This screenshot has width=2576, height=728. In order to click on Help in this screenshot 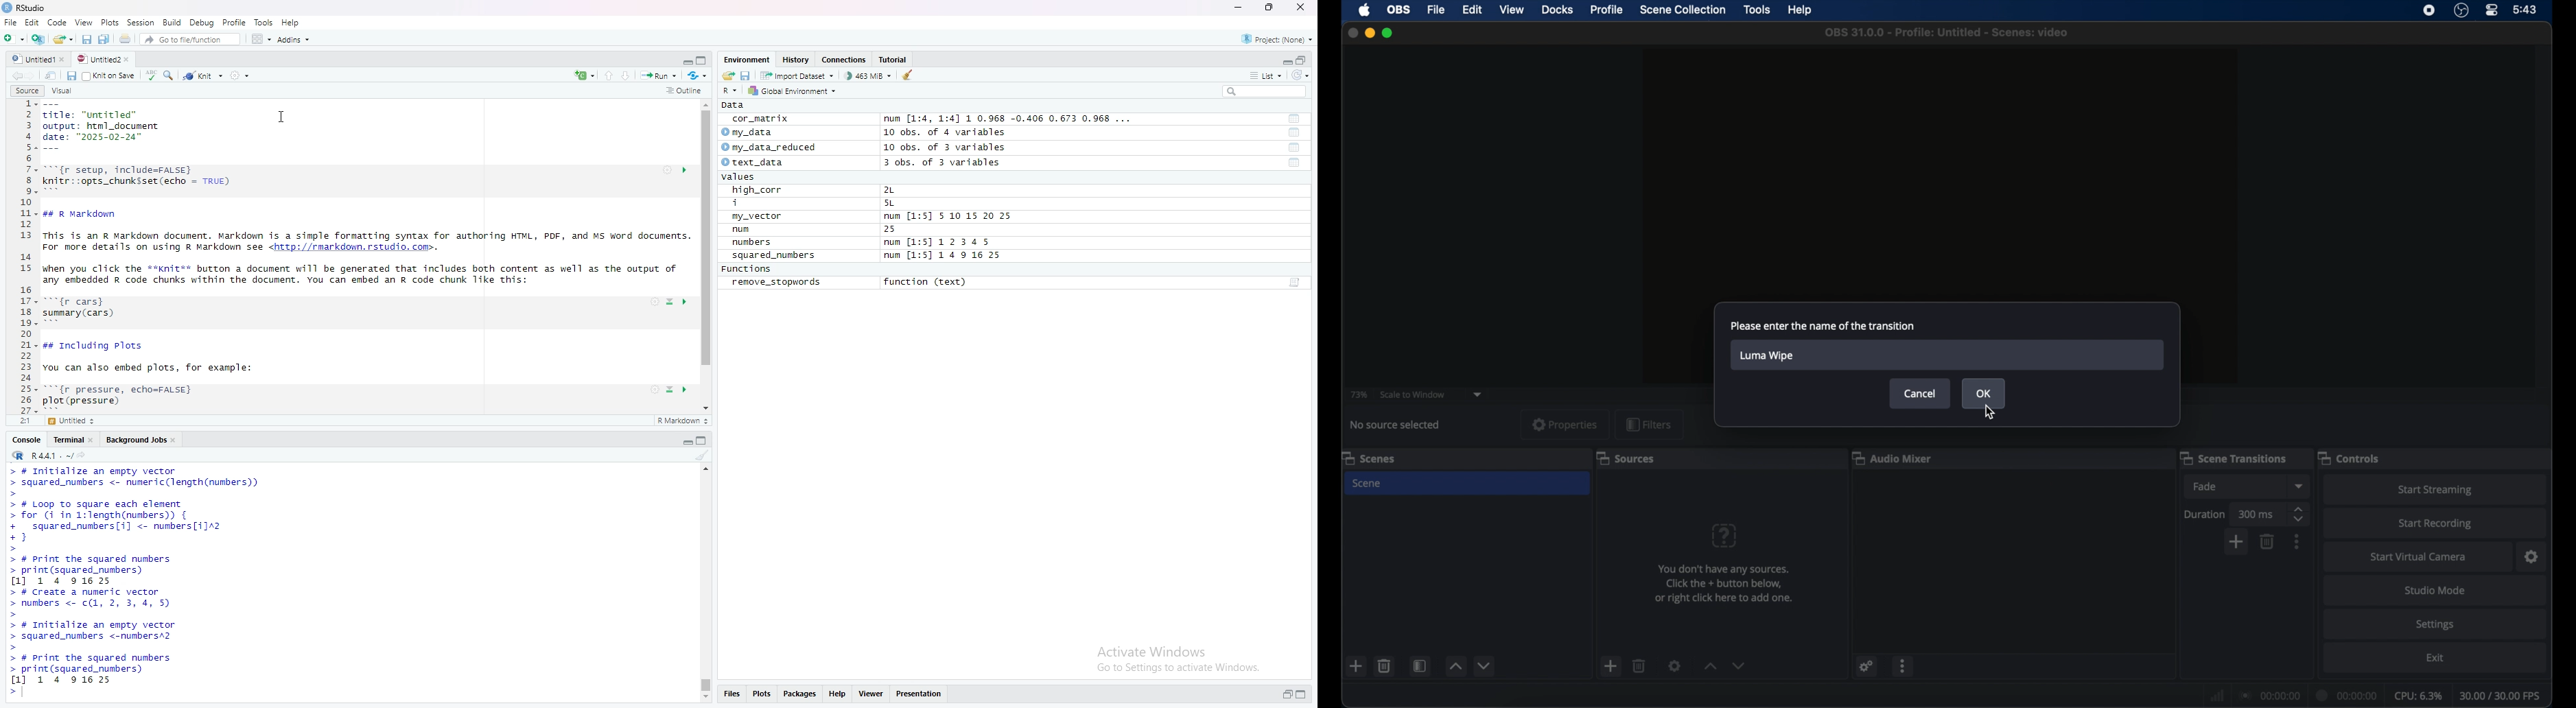, I will do `click(290, 22)`.